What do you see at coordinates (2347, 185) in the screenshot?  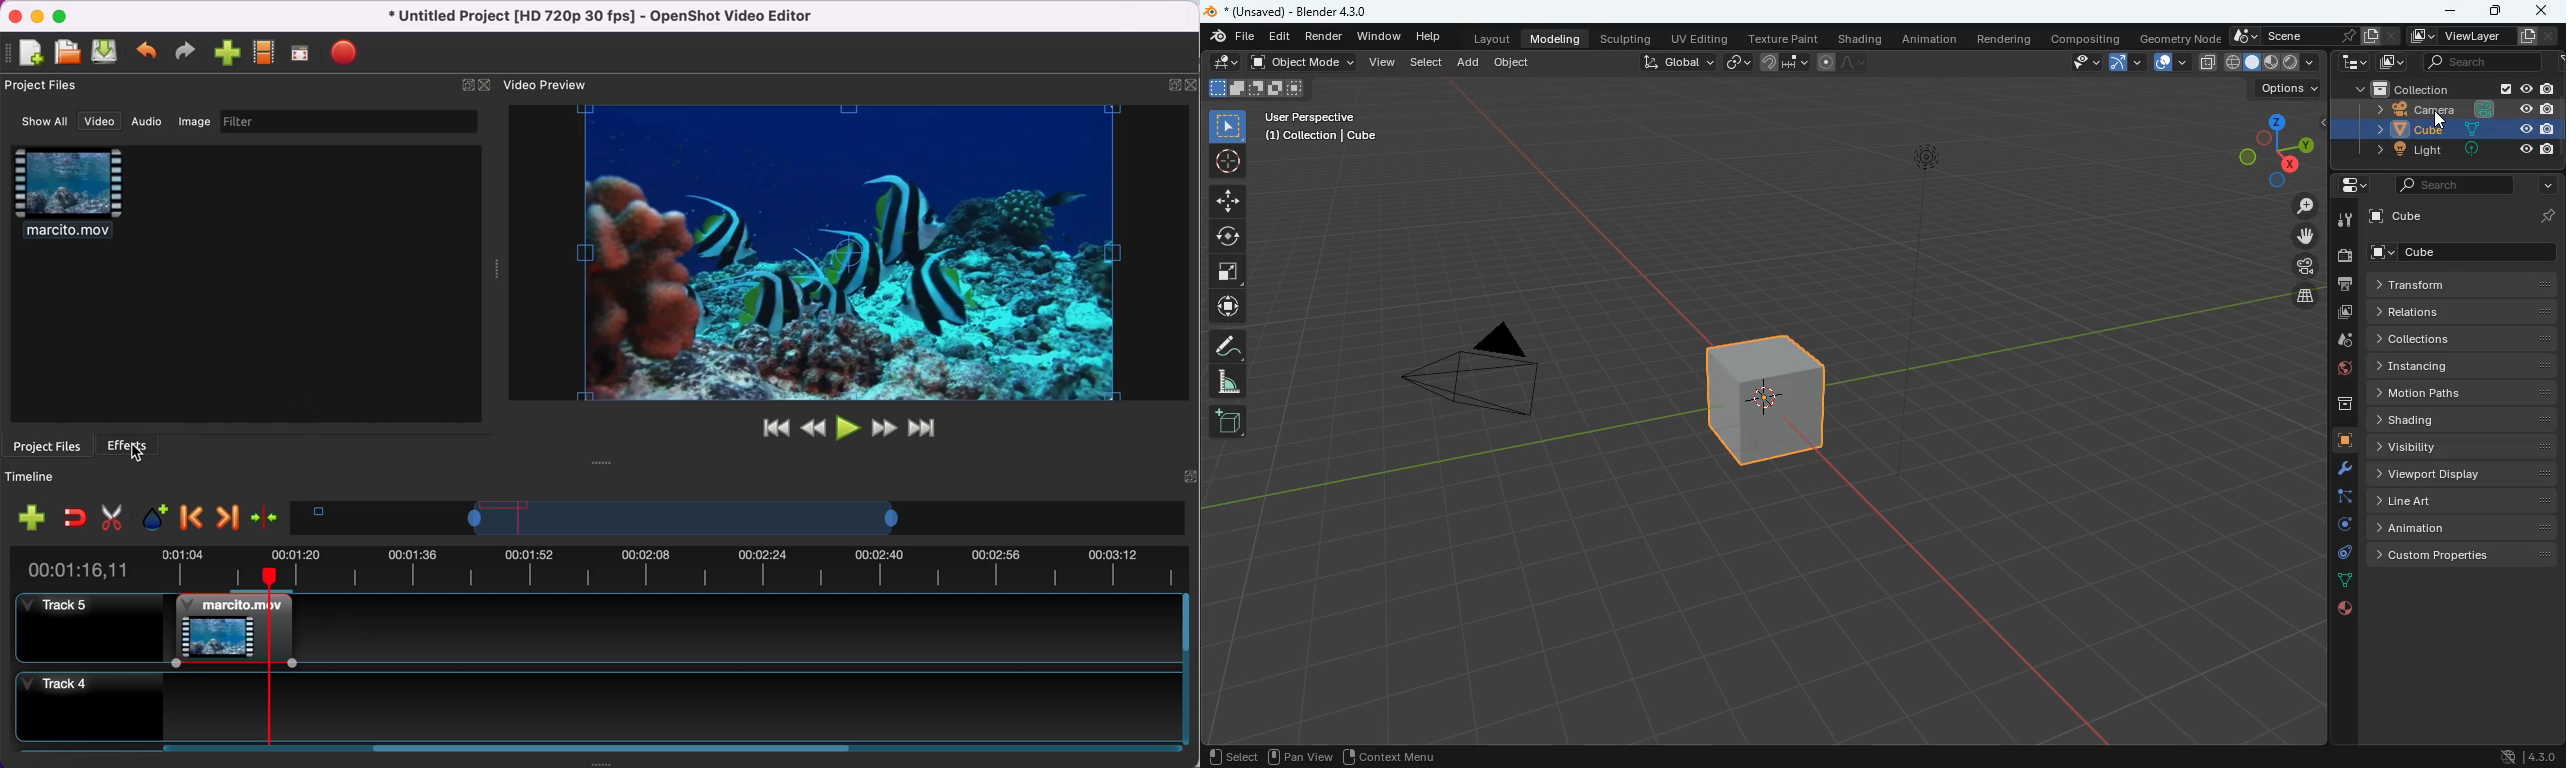 I see `settings` at bounding box center [2347, 185].